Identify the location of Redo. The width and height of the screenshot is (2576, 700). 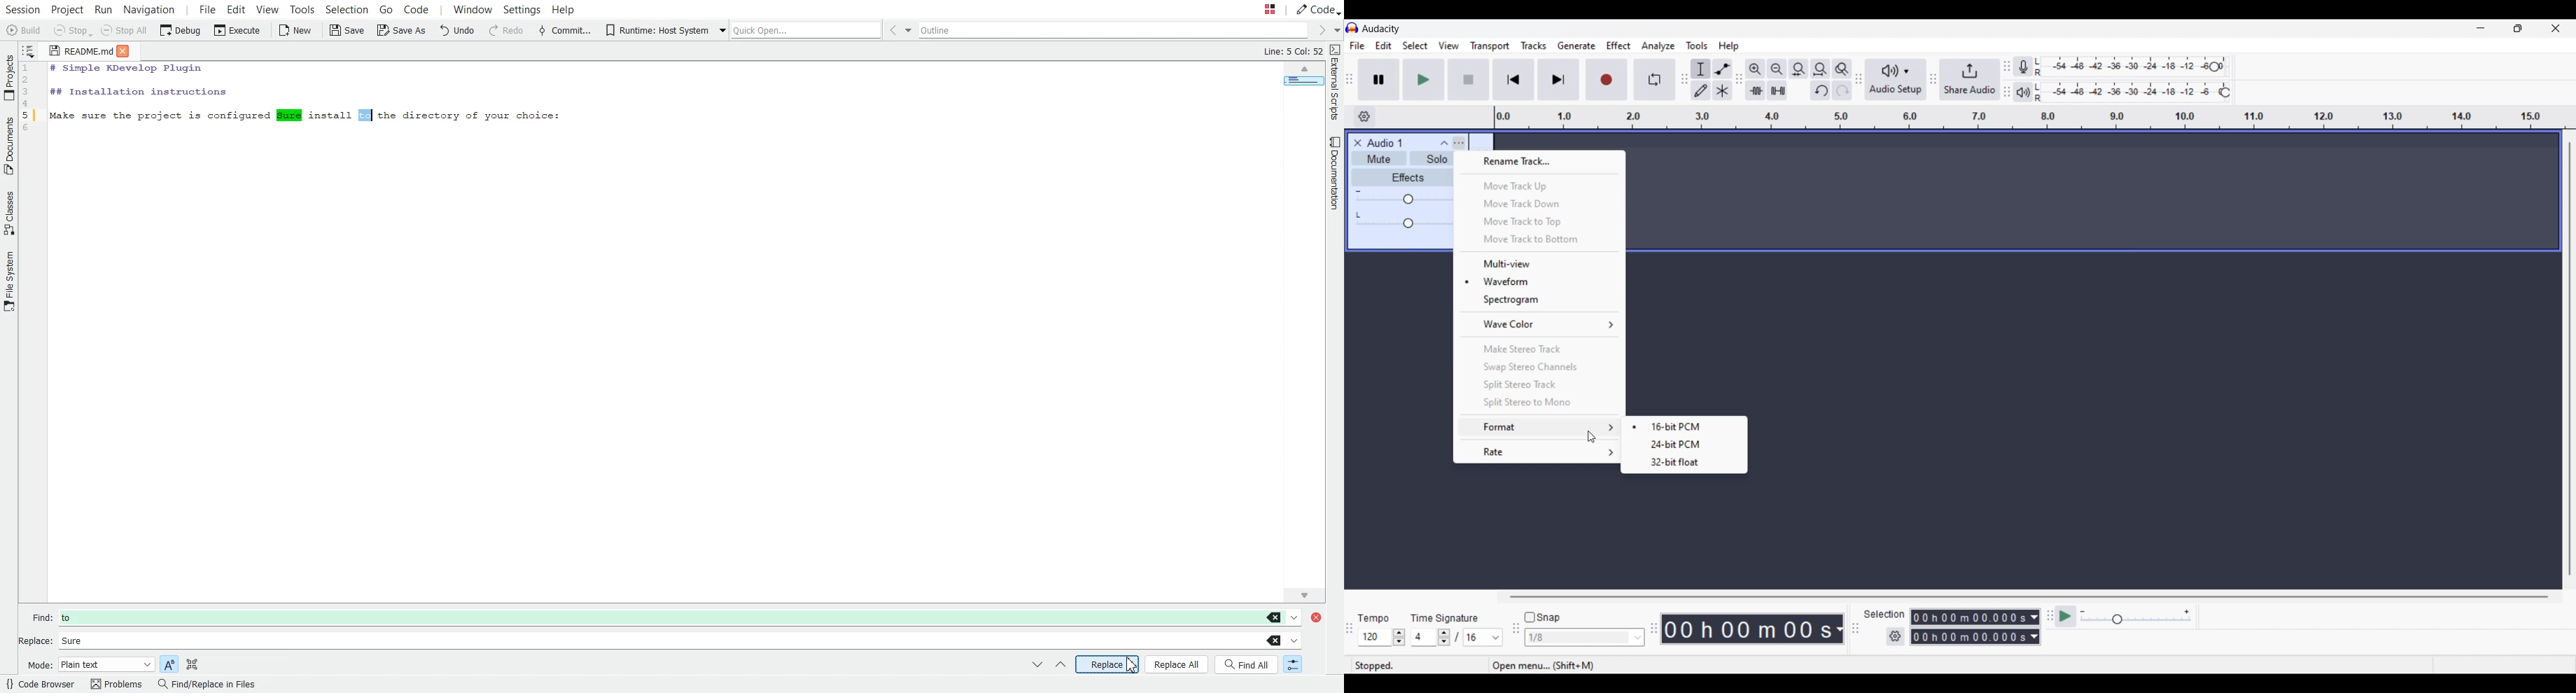
(1841, 90).